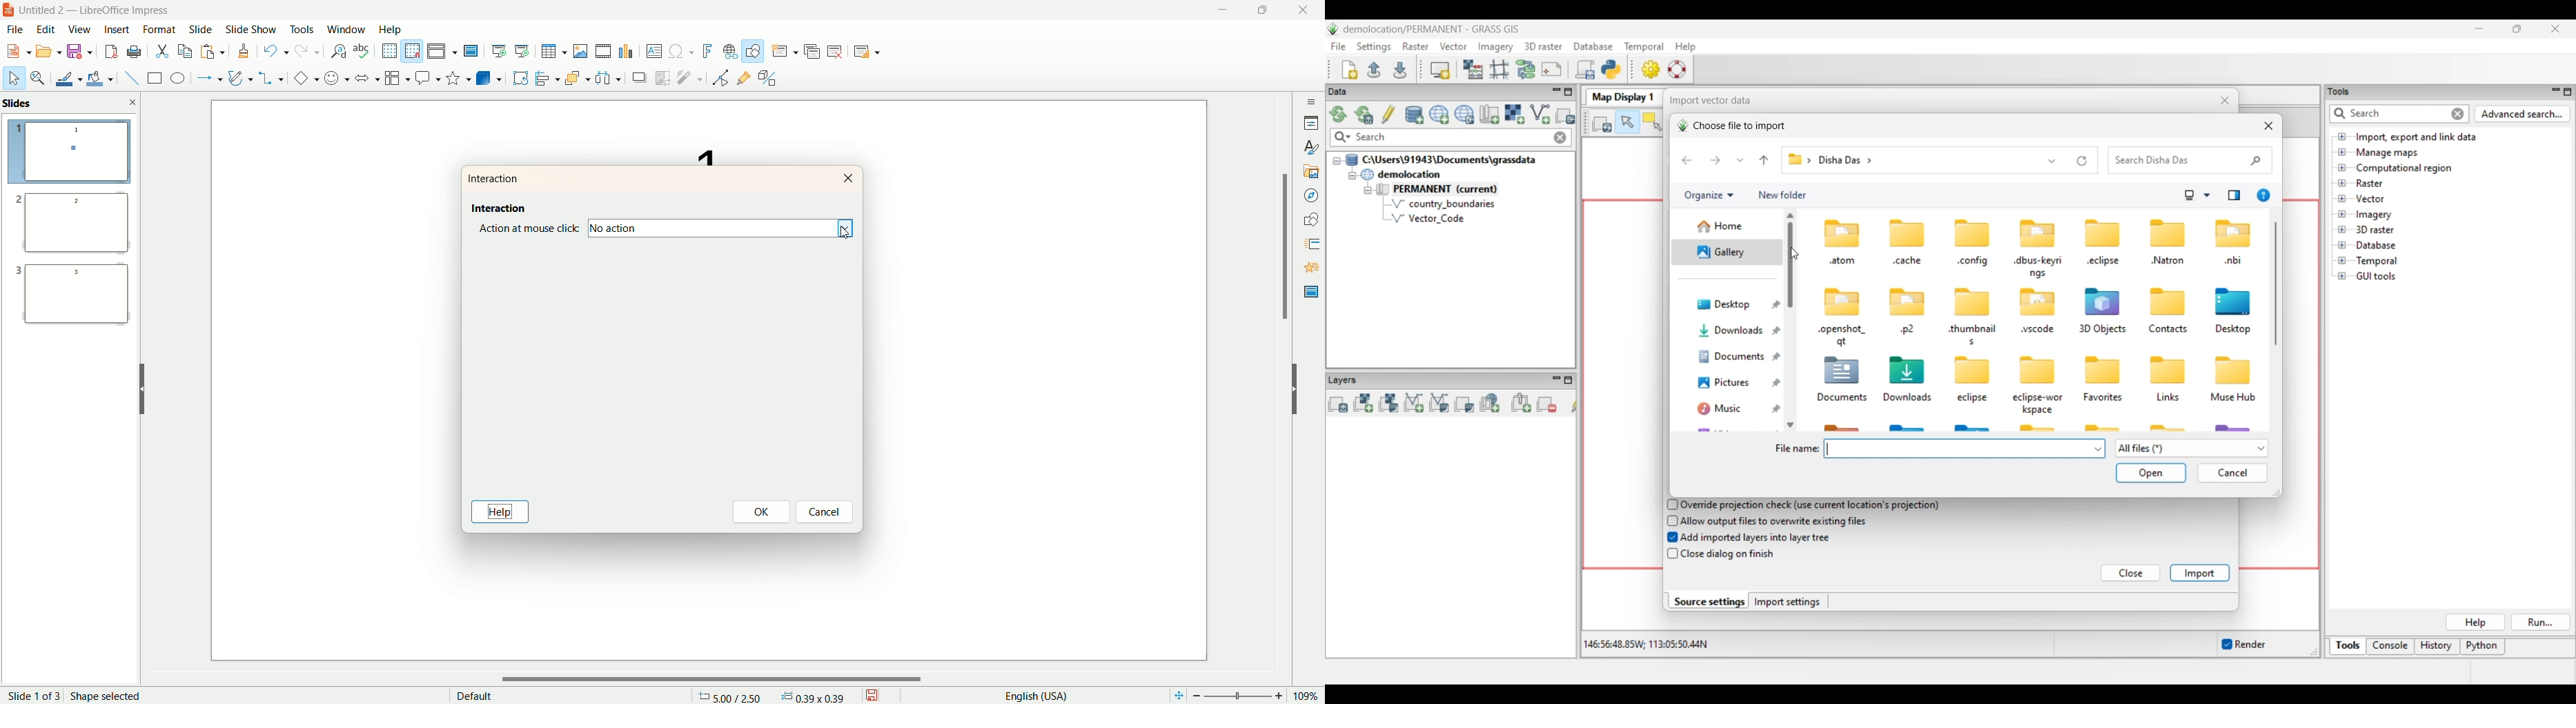 Image resolution: width=2576 pixels, height=728 pixels. What do you see at coordinates (185, 50) in the screenshot?
I see `copy` at bounding box center [185, 50].